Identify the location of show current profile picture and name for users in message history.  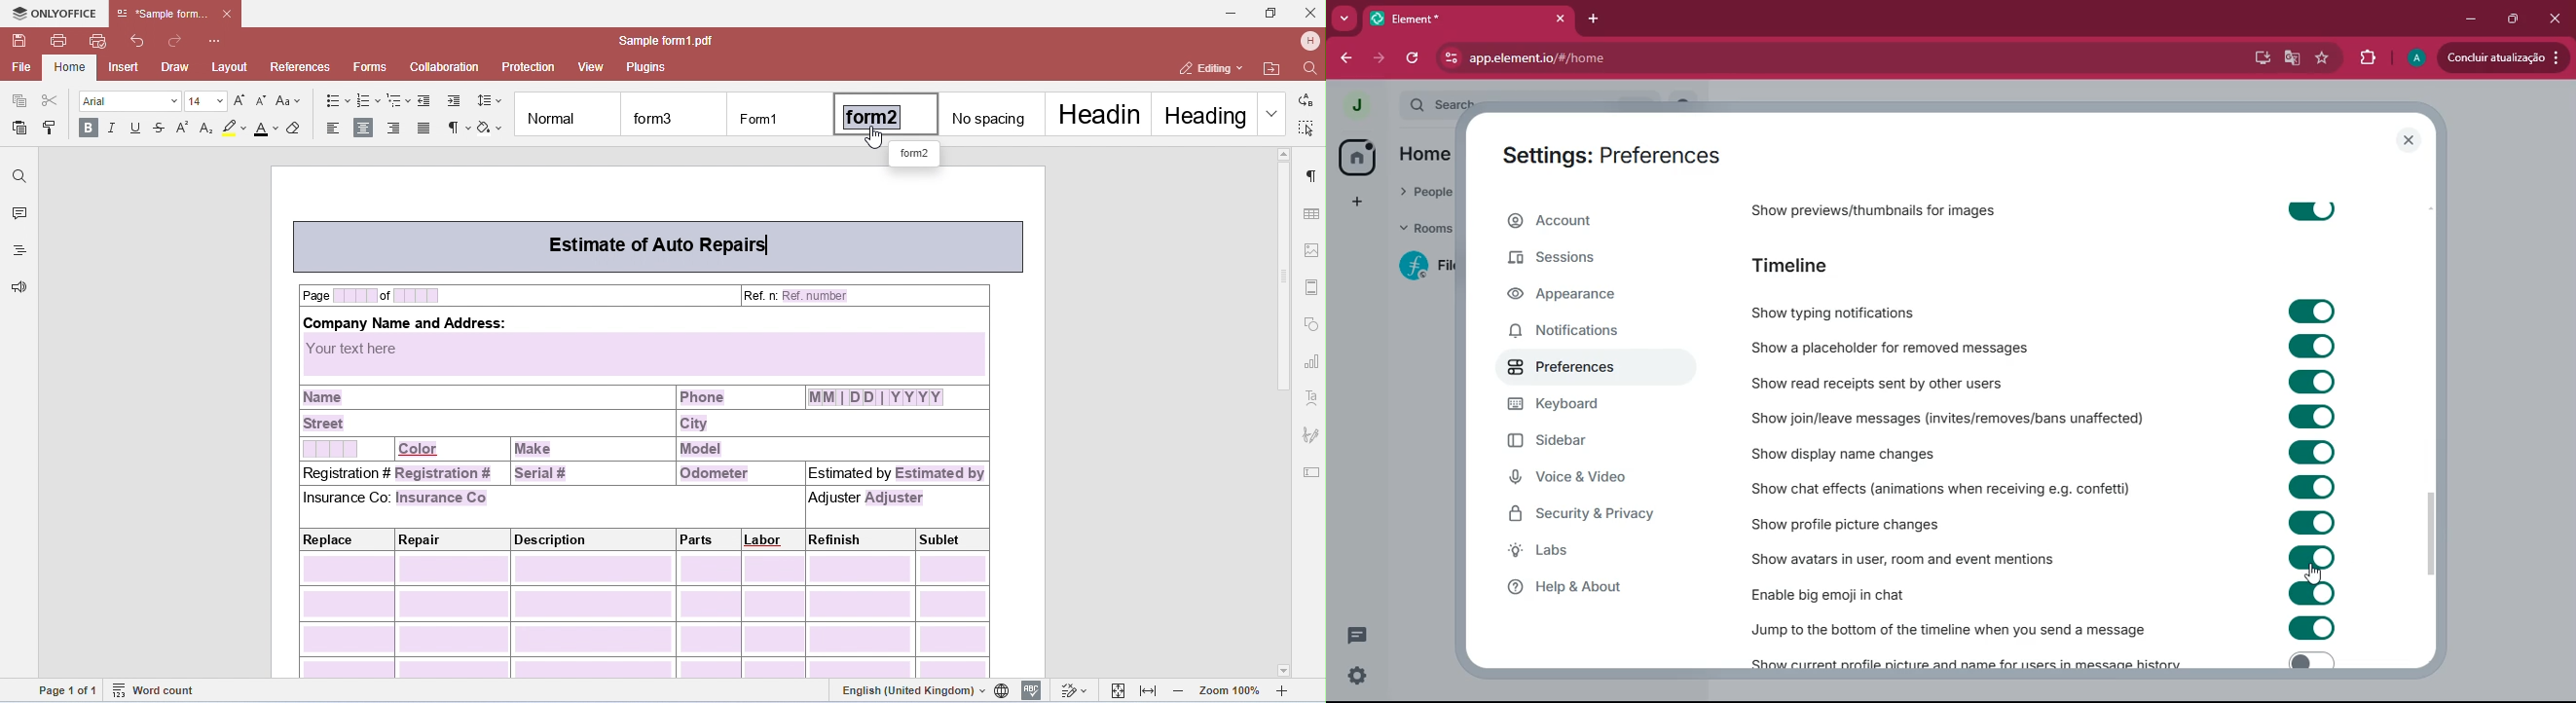
(1971, 661).